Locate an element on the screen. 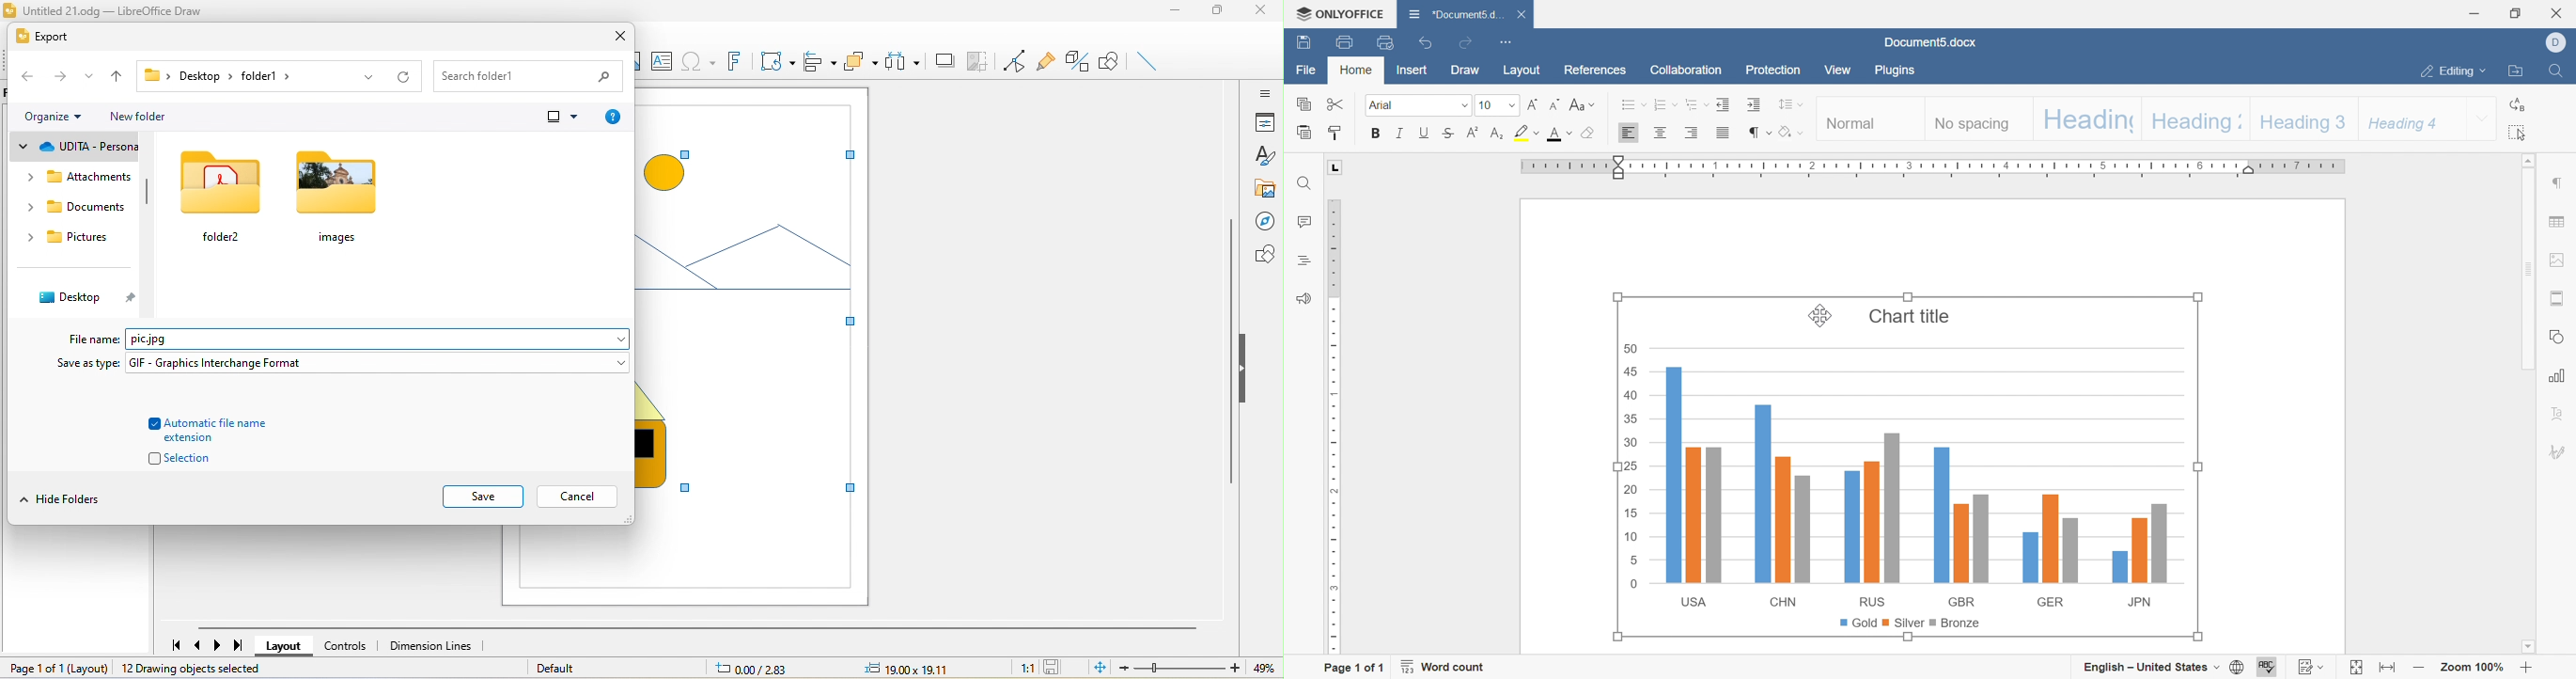 This screenshot has width=2576, height=700. align objects is located at coordinates (821, 60).